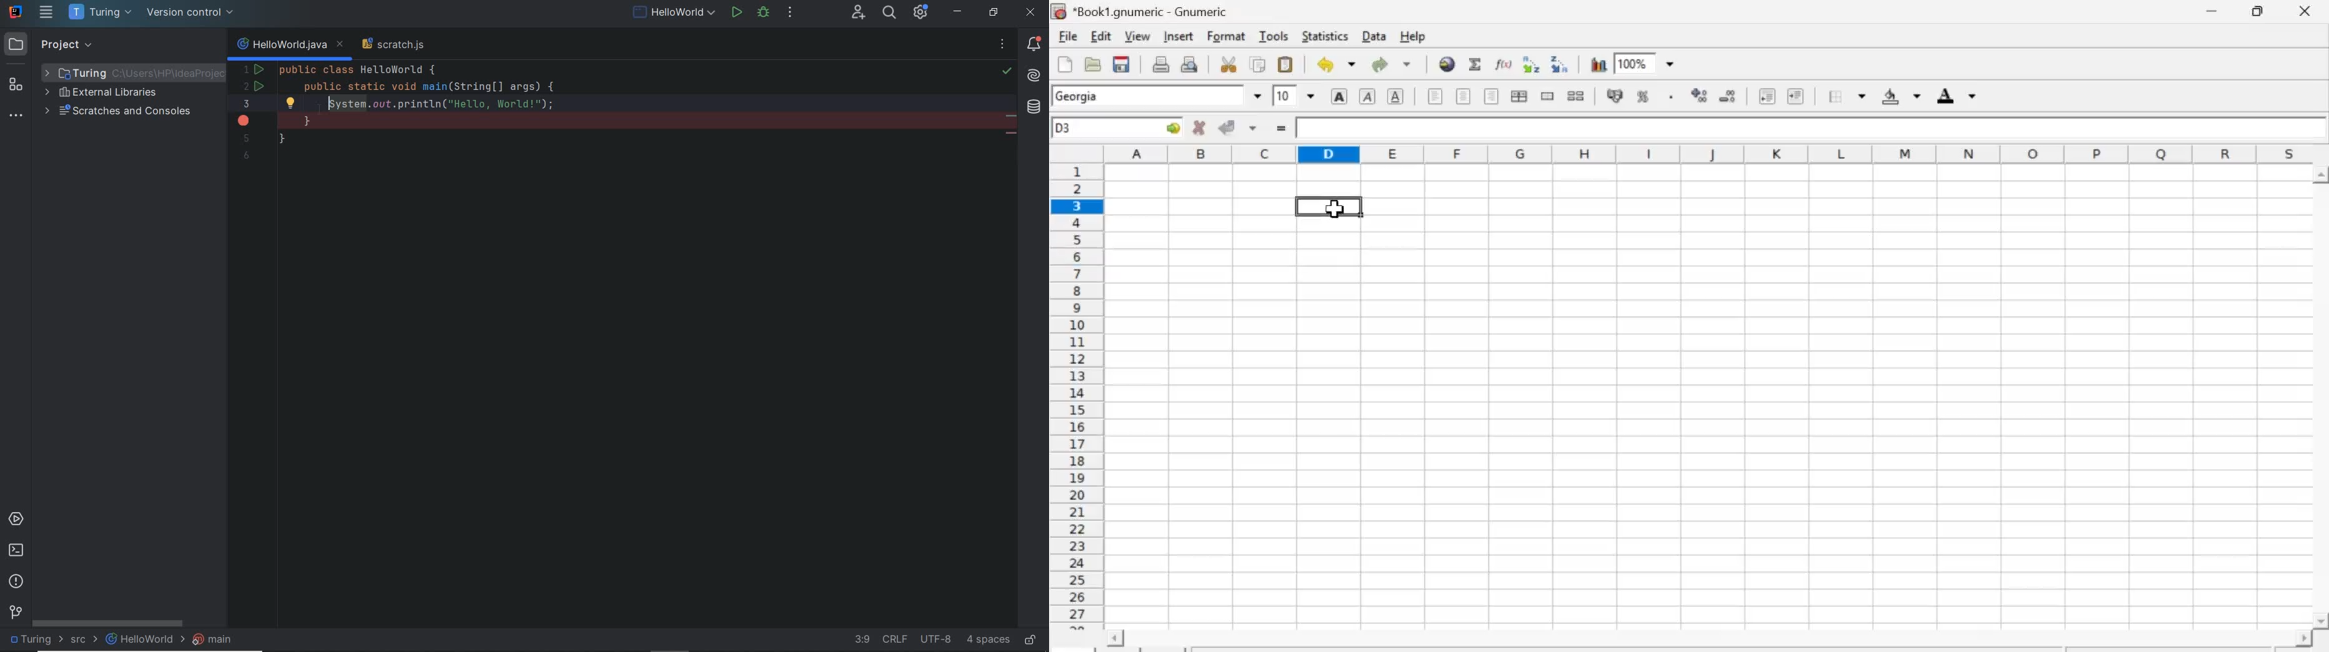 This screenshot has width=2352, height=672. What do you see at coordinates (1149, 98) in the screenshot?
I see `Font Style` at bounding box center [1149, 98].